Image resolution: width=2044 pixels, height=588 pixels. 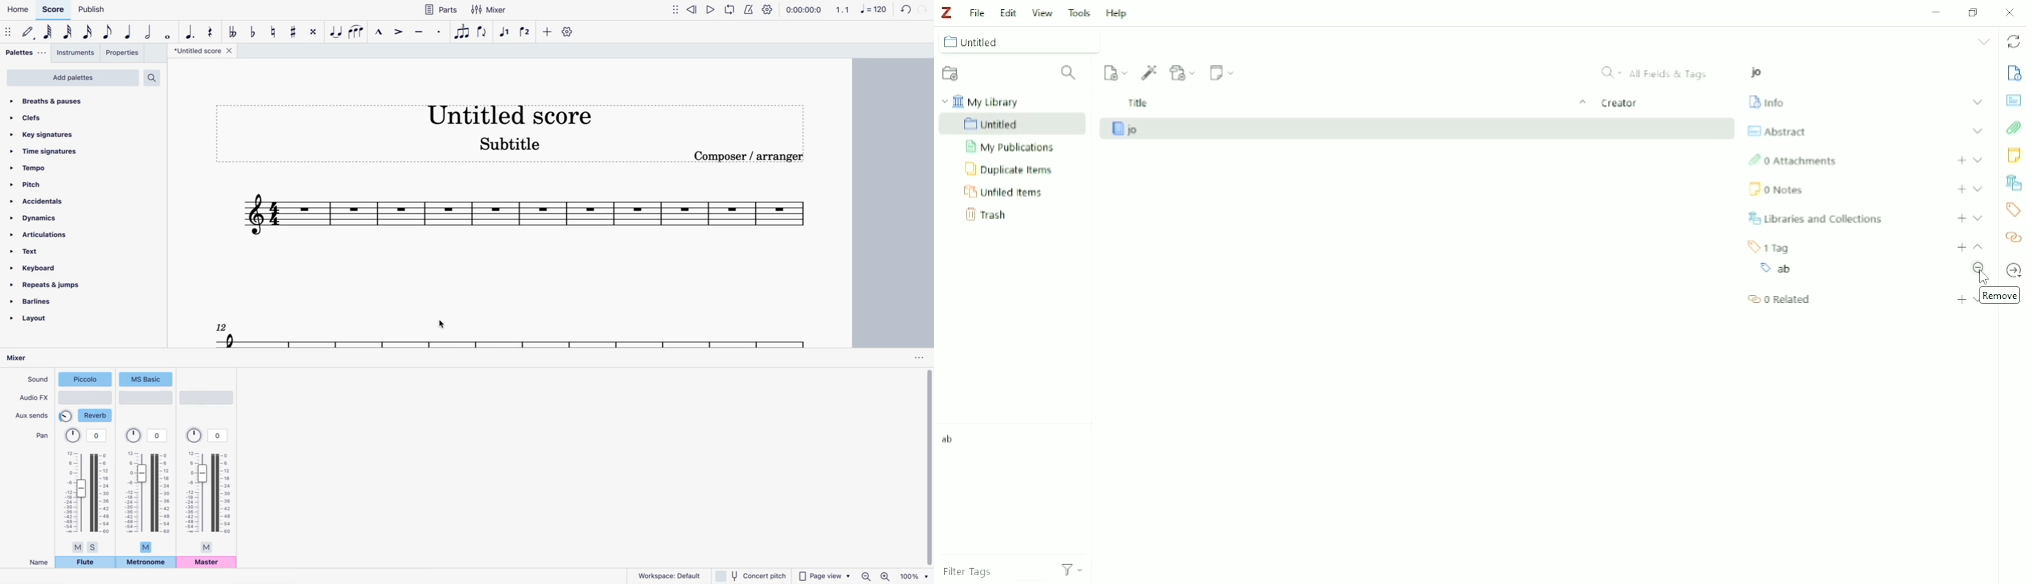 I want to click on publish, so click(x=93, y=9).